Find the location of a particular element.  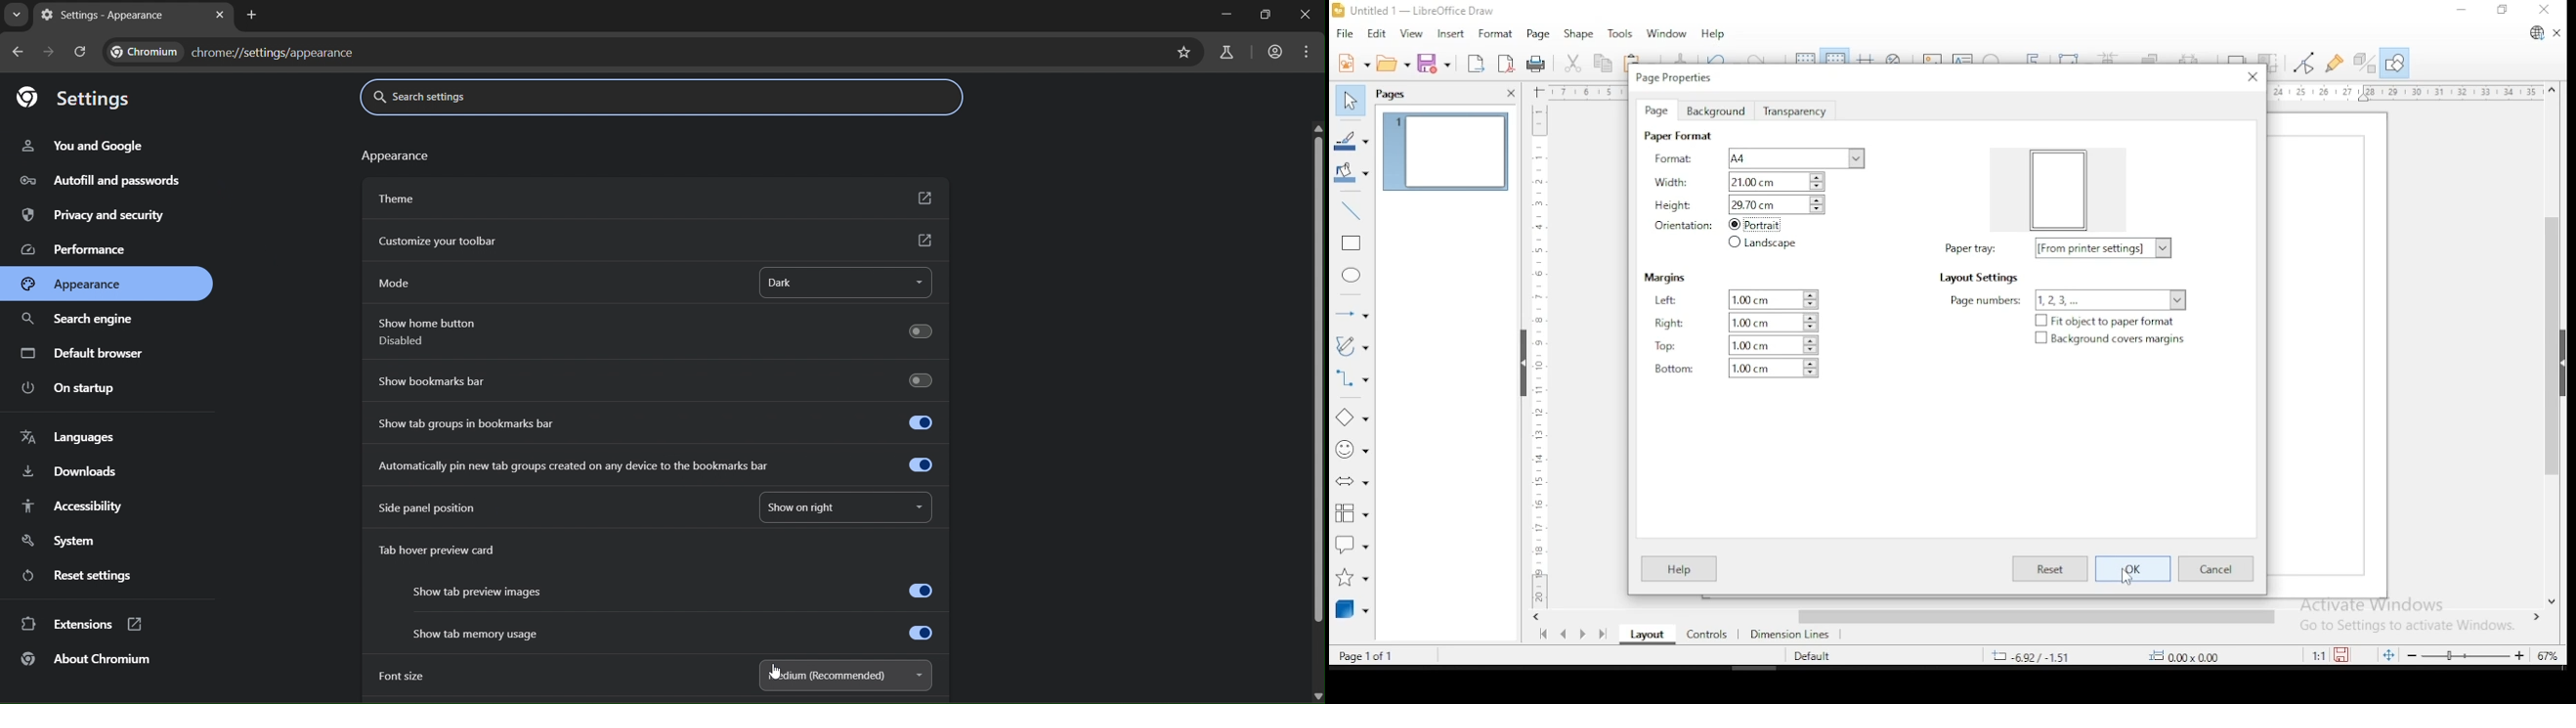

reload page is located at coordinates (82, 53).